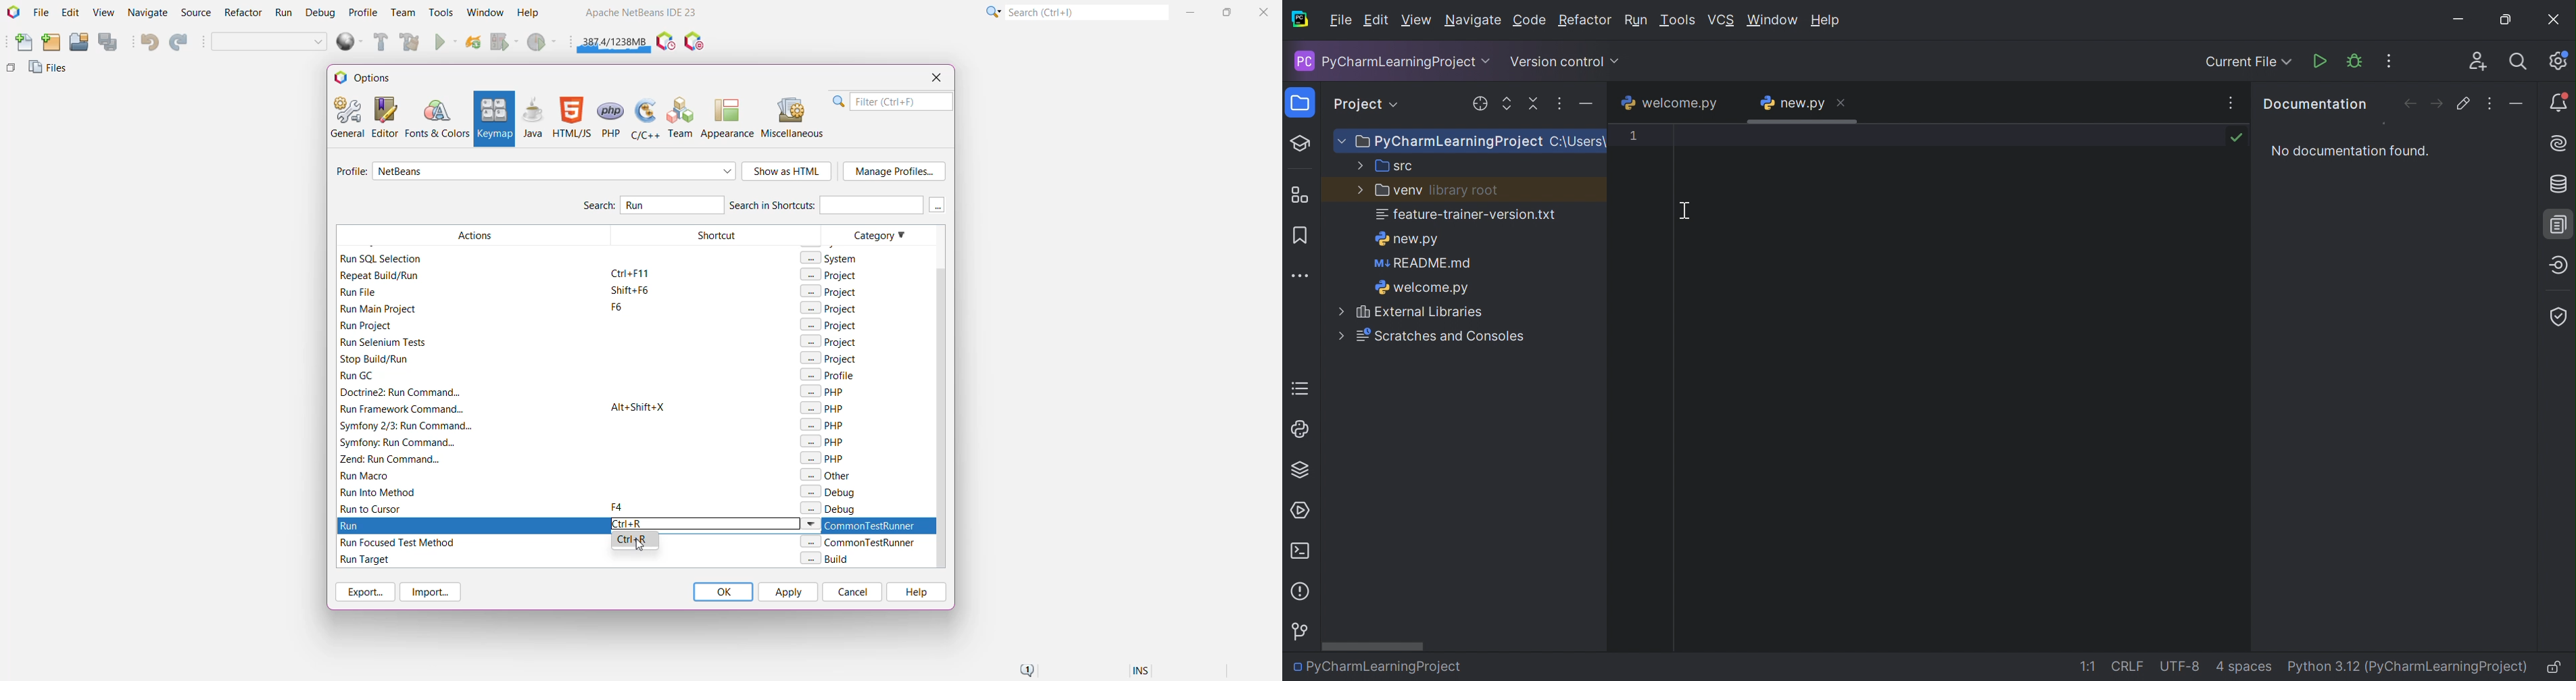  Describe the element at coordinates (1723, 20) in the screenshot. I see `VCS` at that location.